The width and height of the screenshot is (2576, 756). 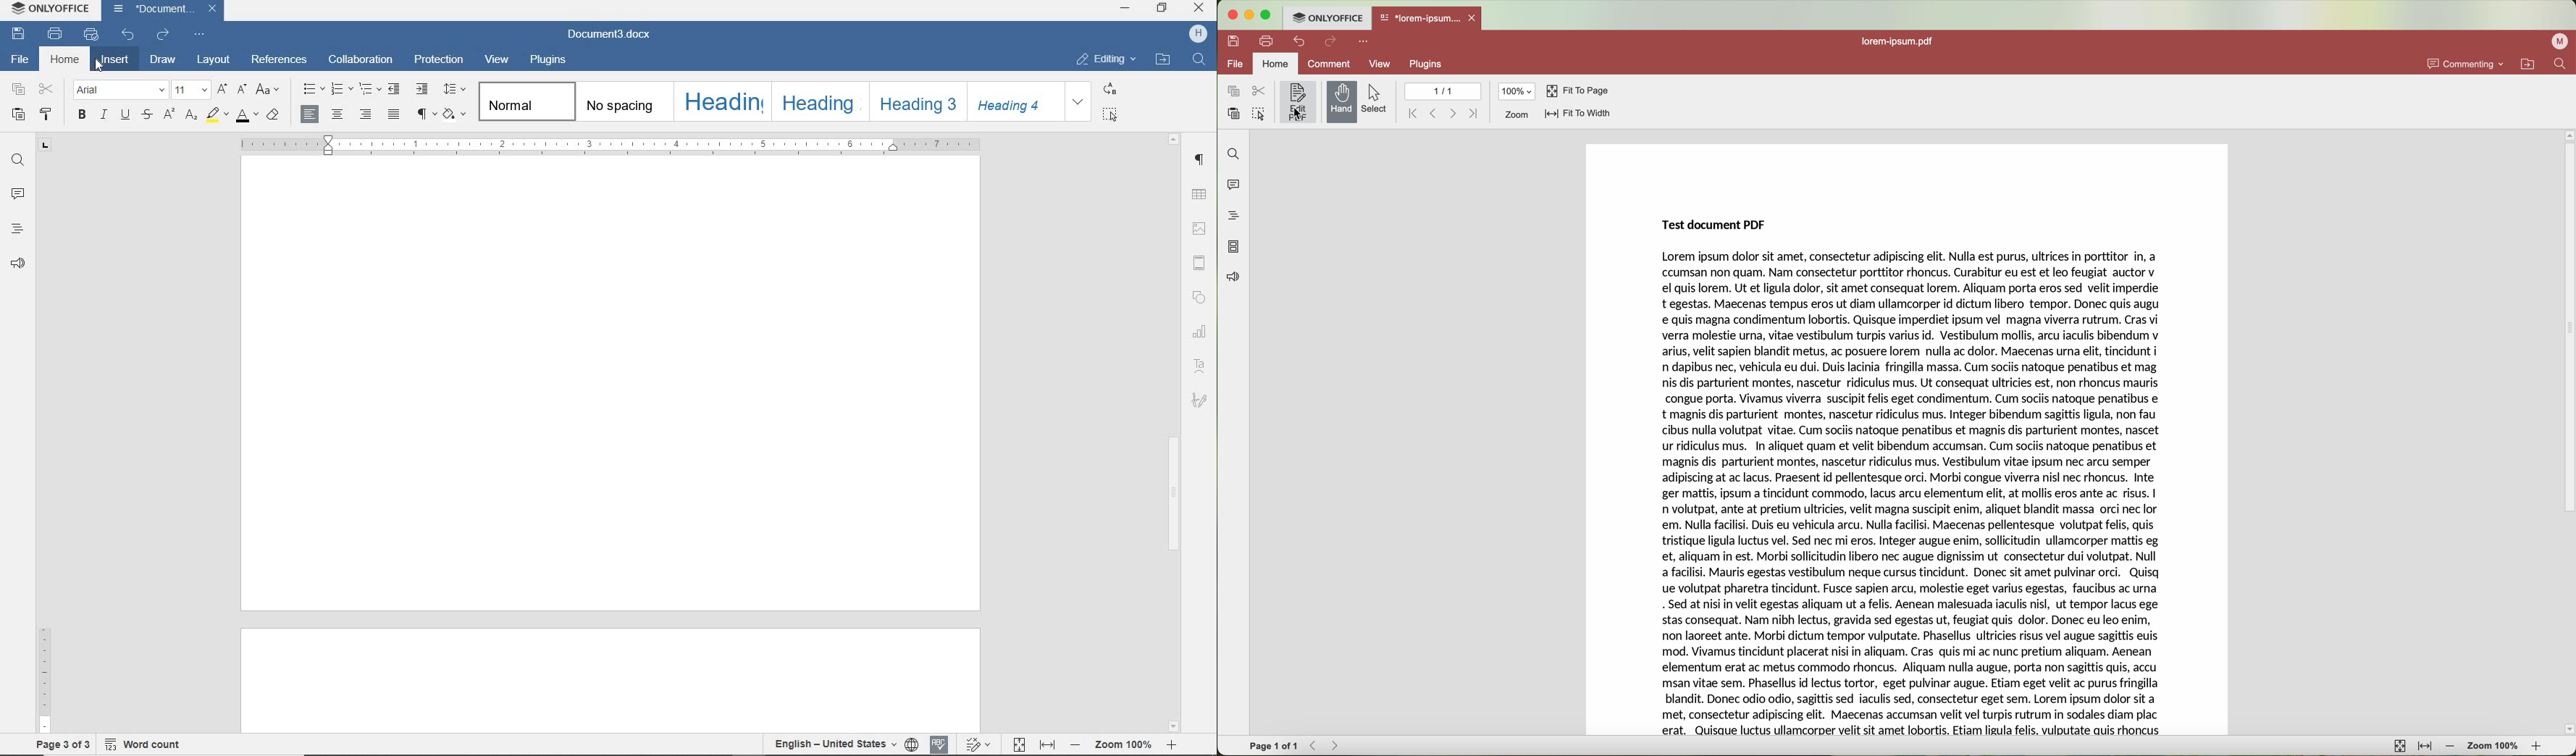 What do you see at coordinates (2452, 748) in the screenshot?
I see `zoom out` at bounding box center [2452, 748].